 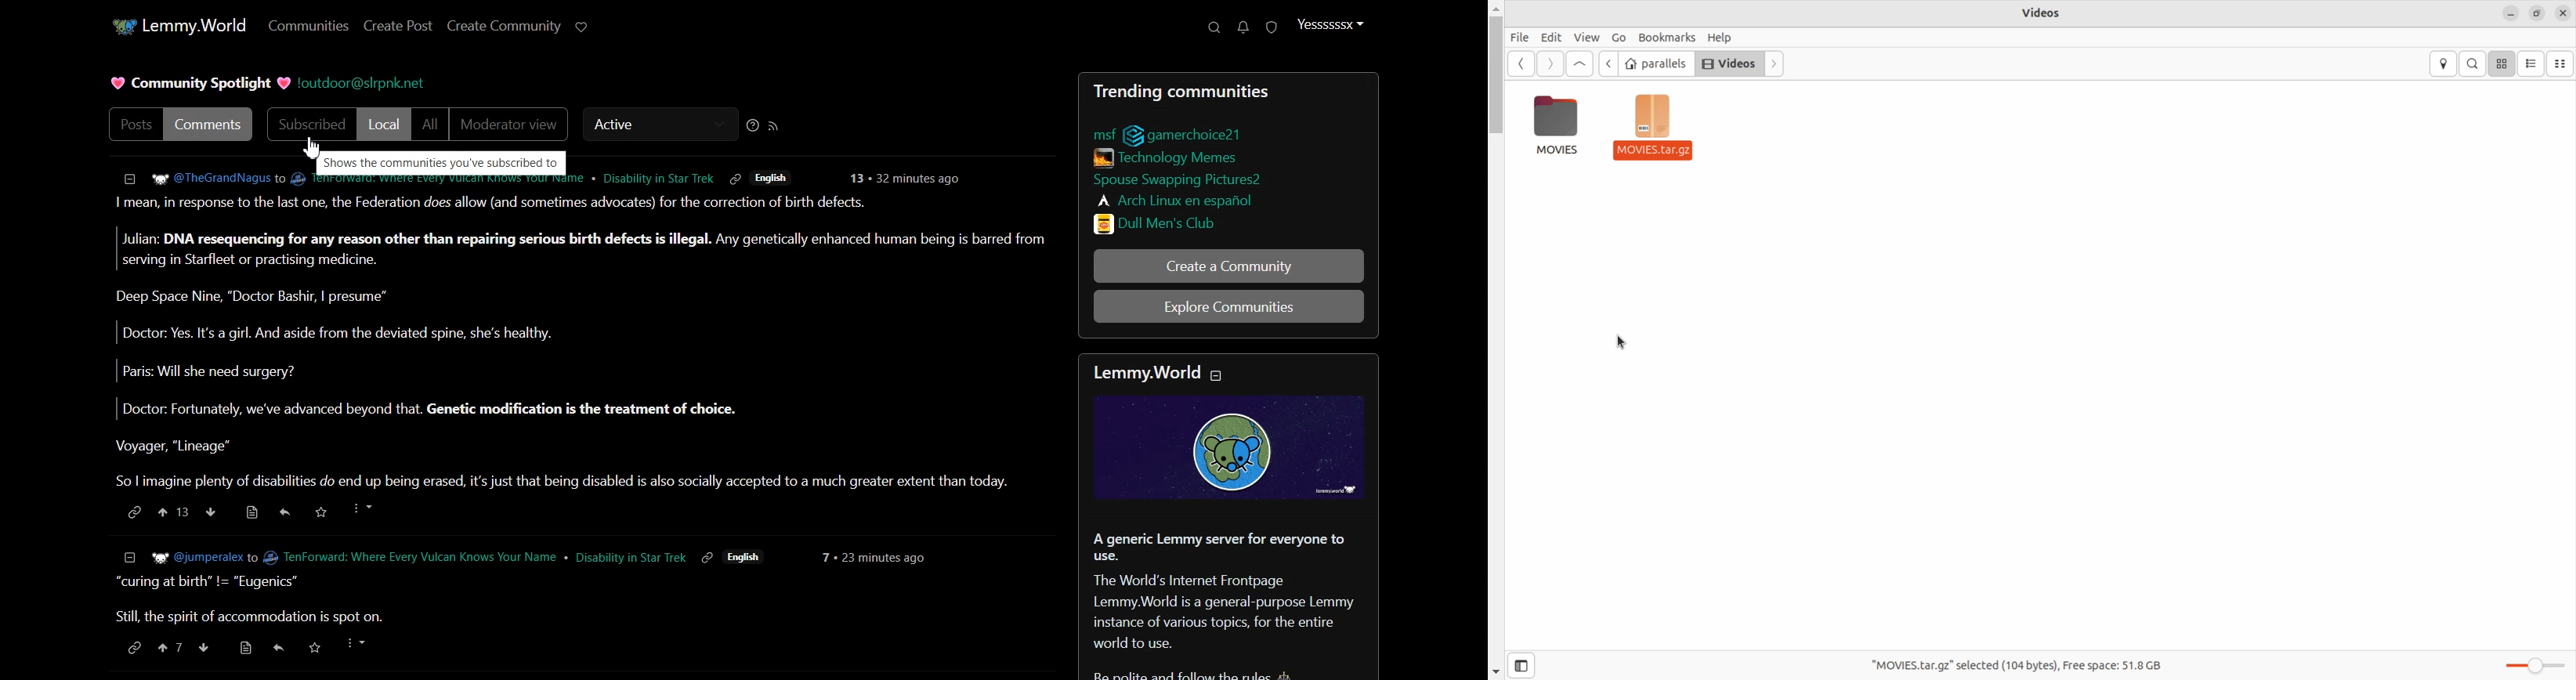 What do you see at coordinates (1244, 27) in the screenshot?
I see `Unread Message` at bounding box center [1244, 27].